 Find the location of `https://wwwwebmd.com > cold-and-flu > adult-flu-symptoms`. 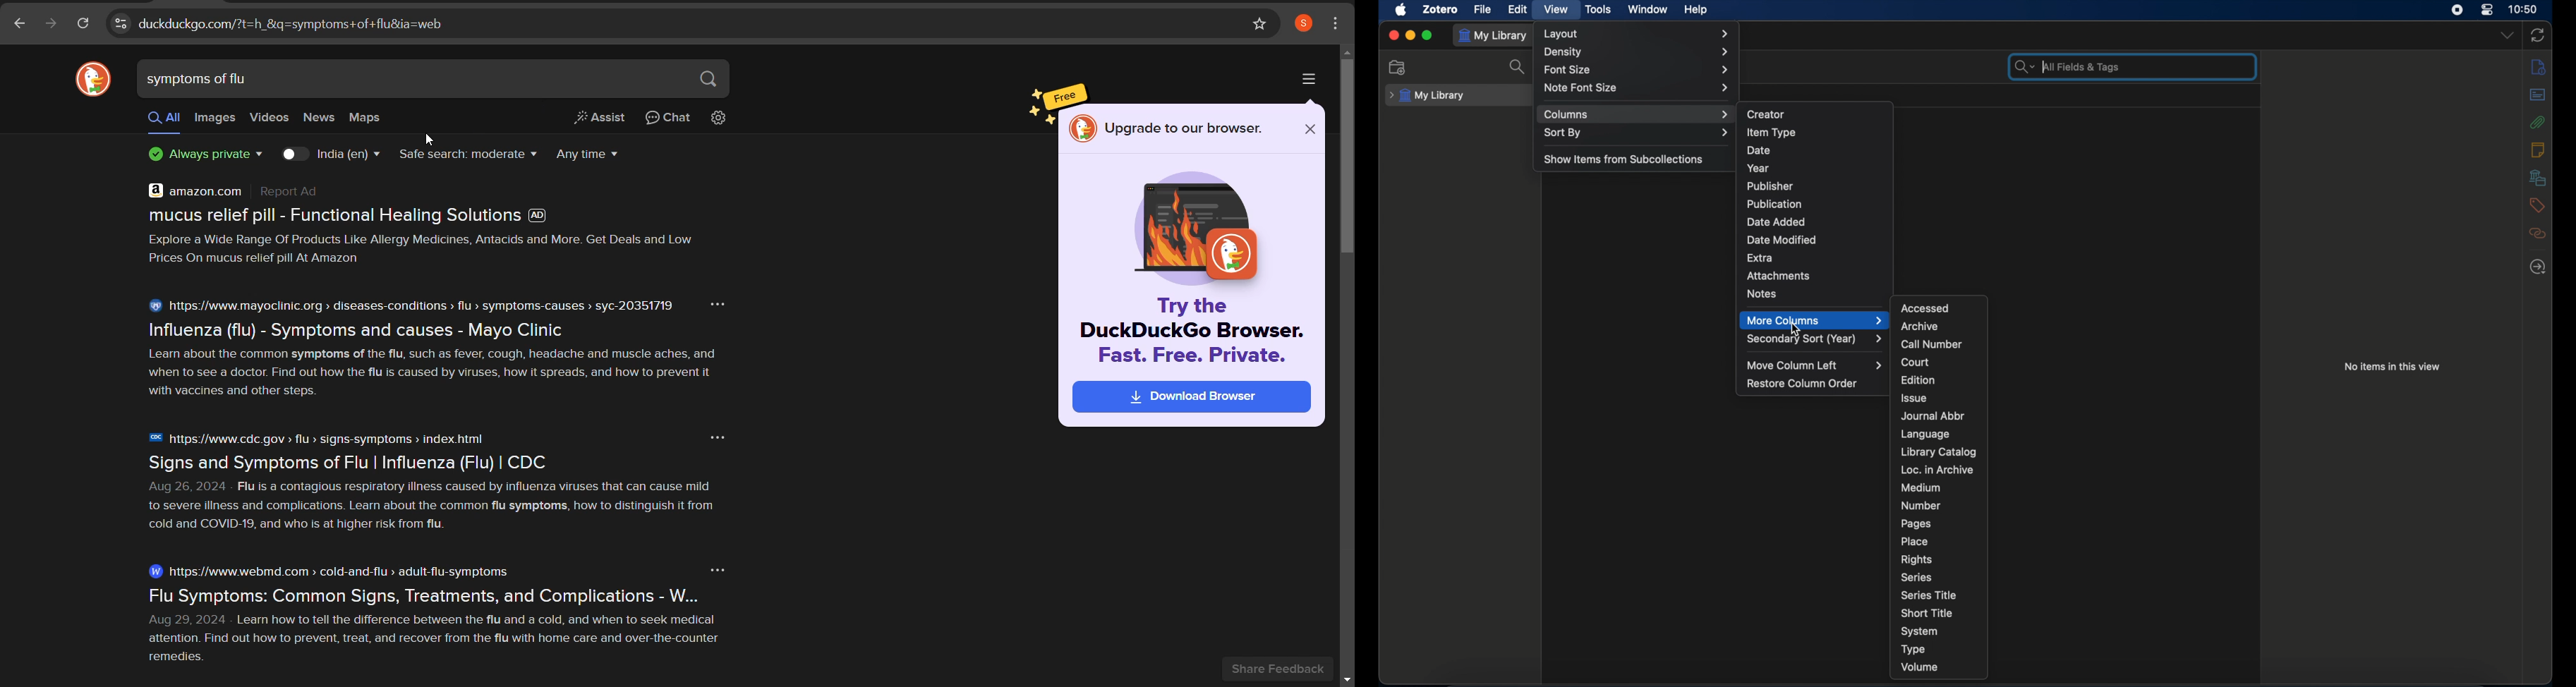

https://wwwwebmd.com > cold-and-flu > adult-flu-symptoms is located at coordinates (329, 571).